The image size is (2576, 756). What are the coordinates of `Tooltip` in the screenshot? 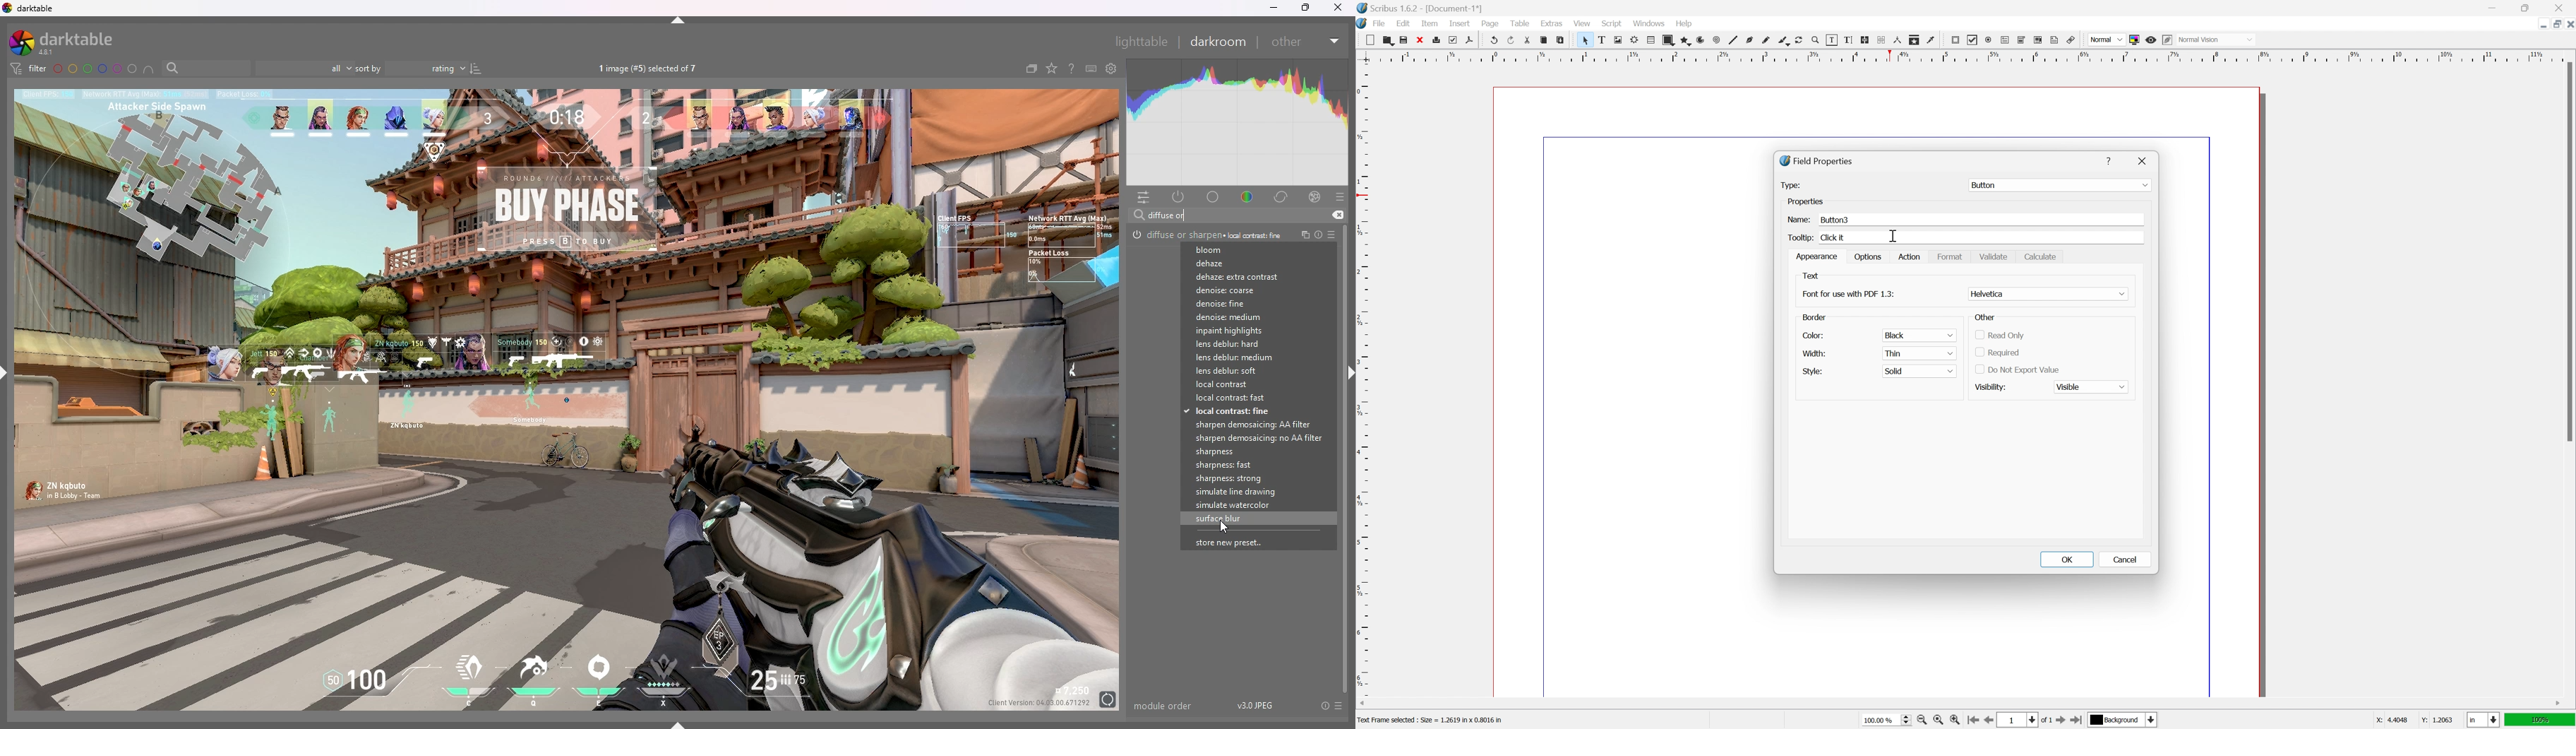 It's located at (1802, 238).